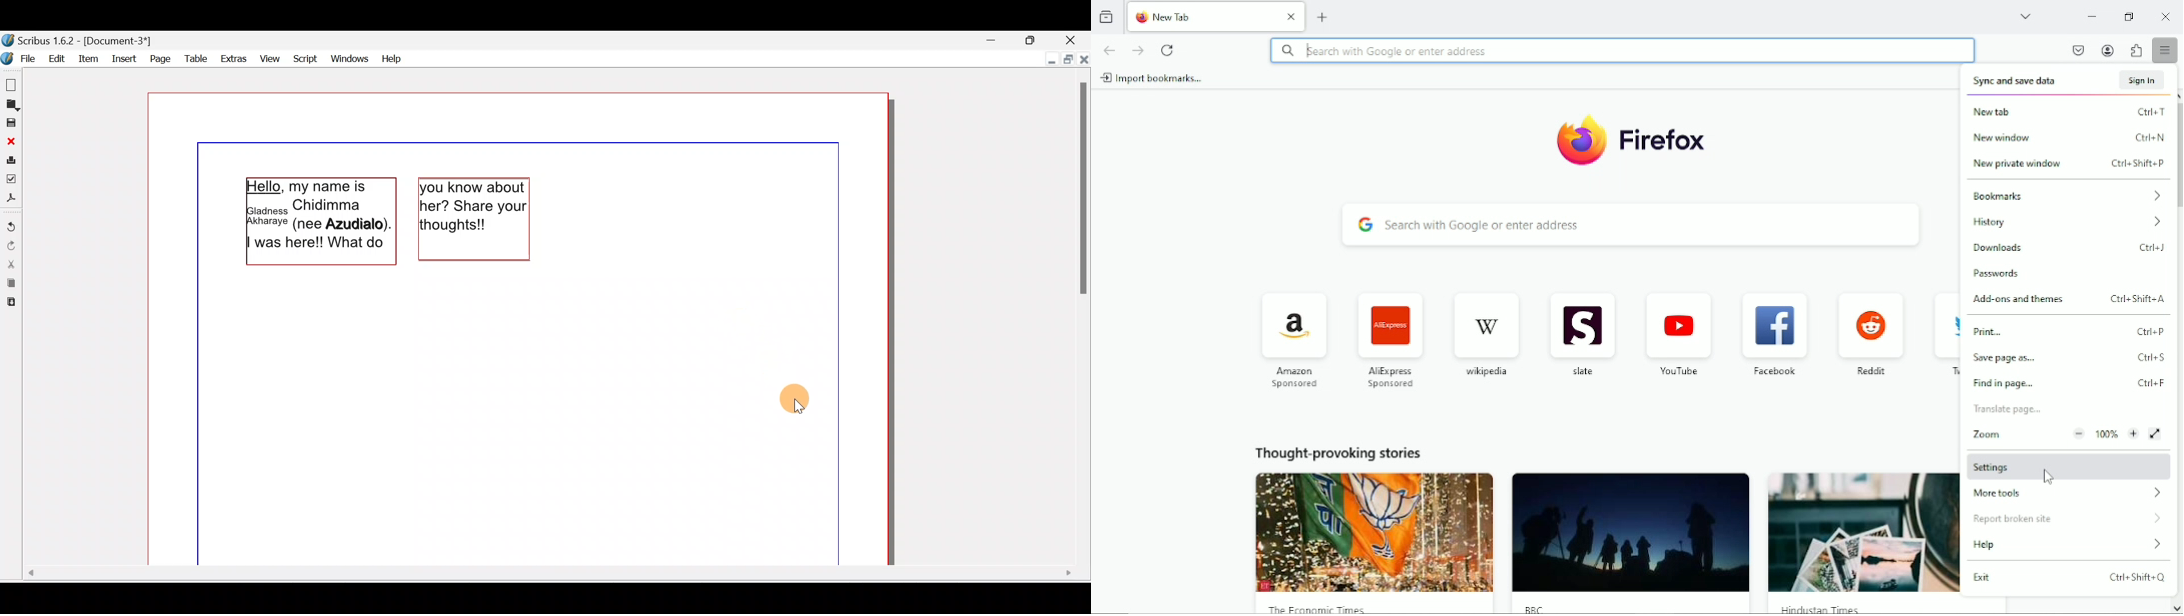  I want to click on cursor, so click(798, 400).